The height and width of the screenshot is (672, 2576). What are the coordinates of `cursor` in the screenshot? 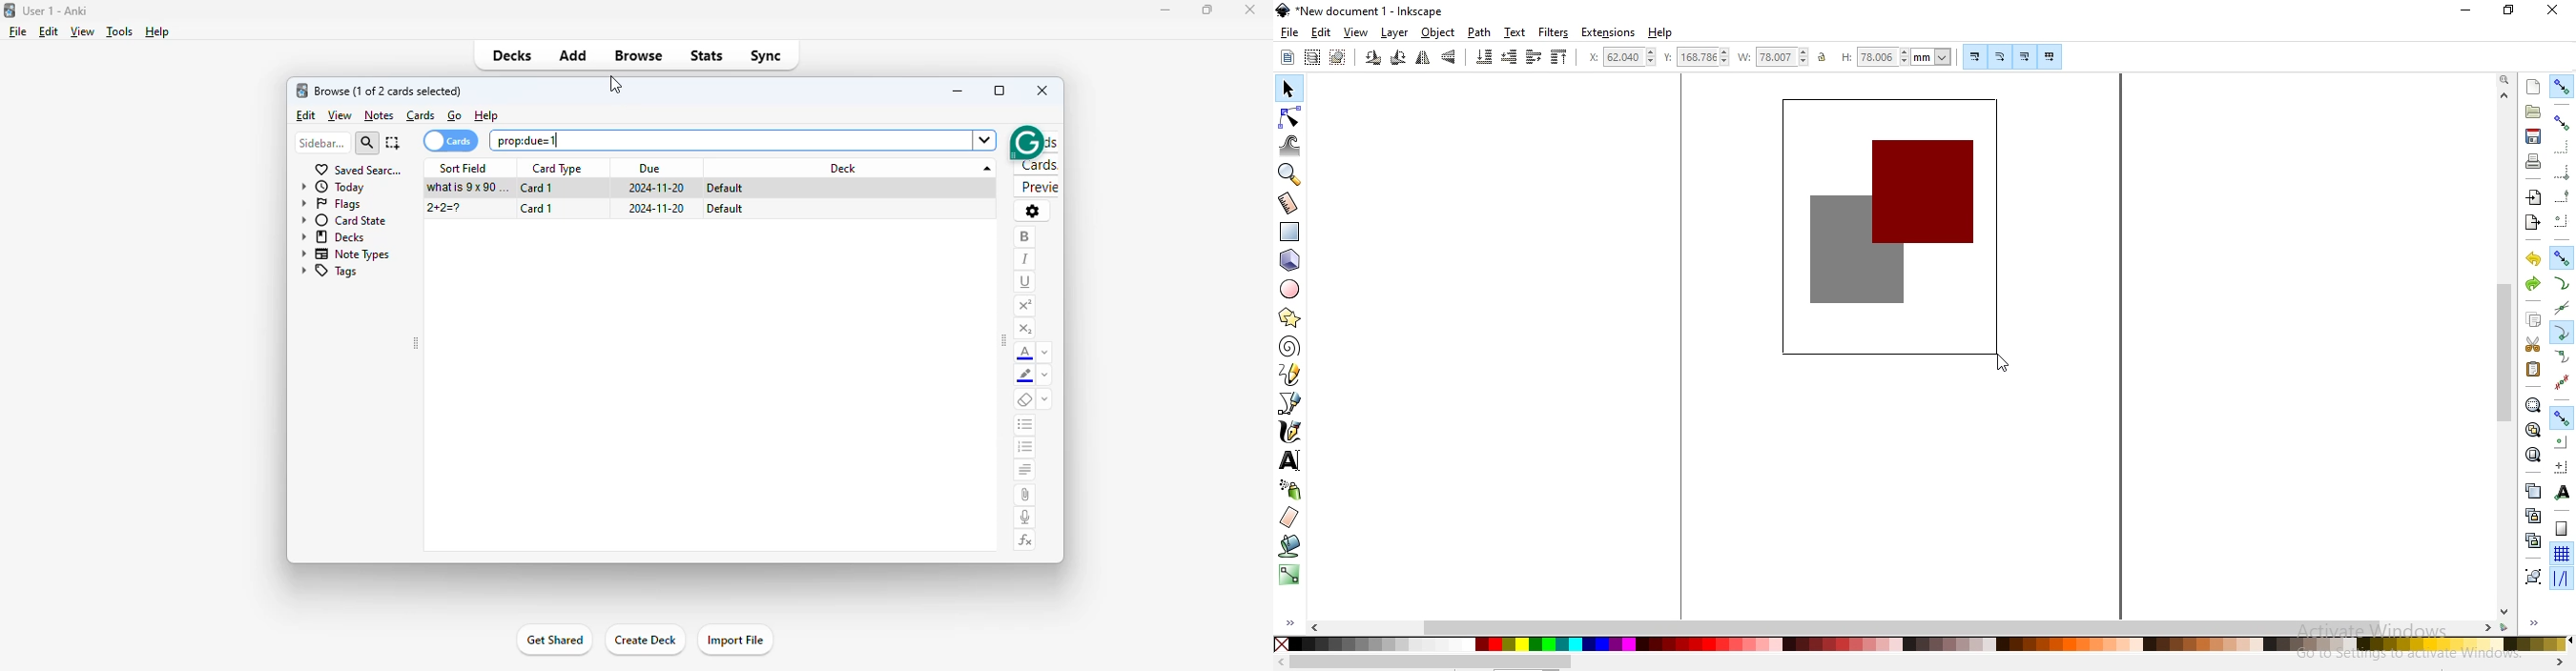 It's located at (2000, 368).